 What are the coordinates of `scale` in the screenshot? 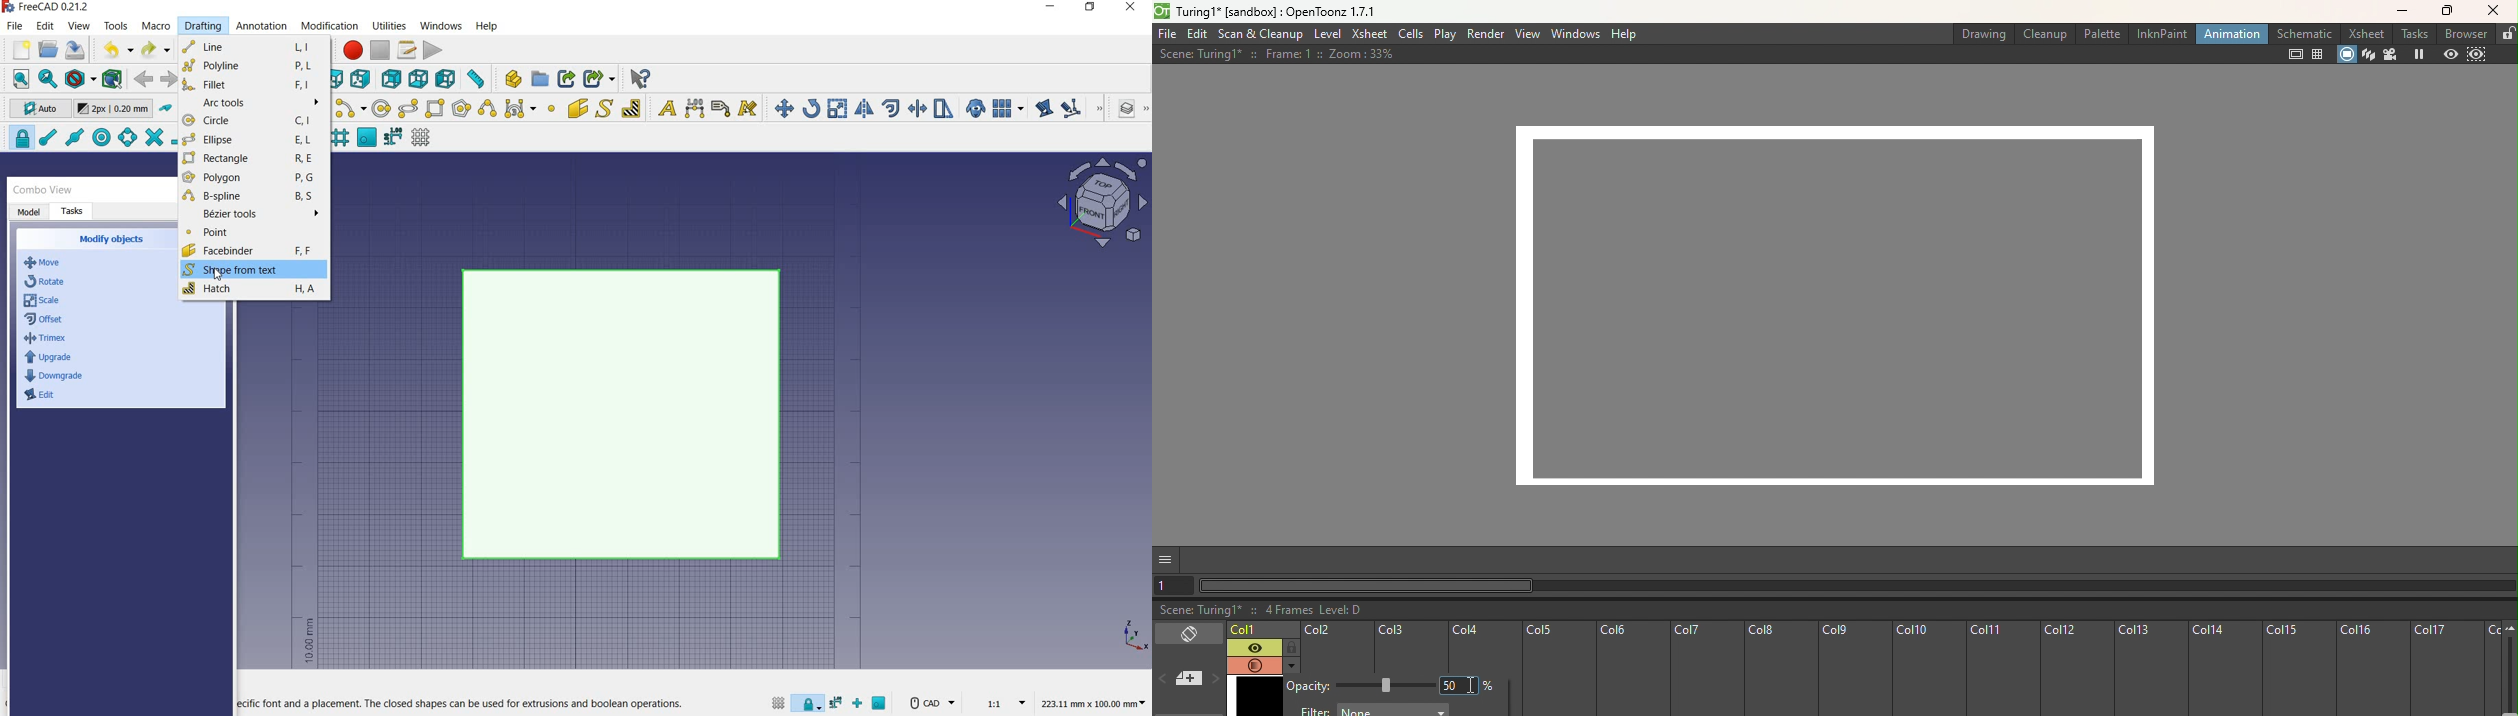 It's located at (837, 110).